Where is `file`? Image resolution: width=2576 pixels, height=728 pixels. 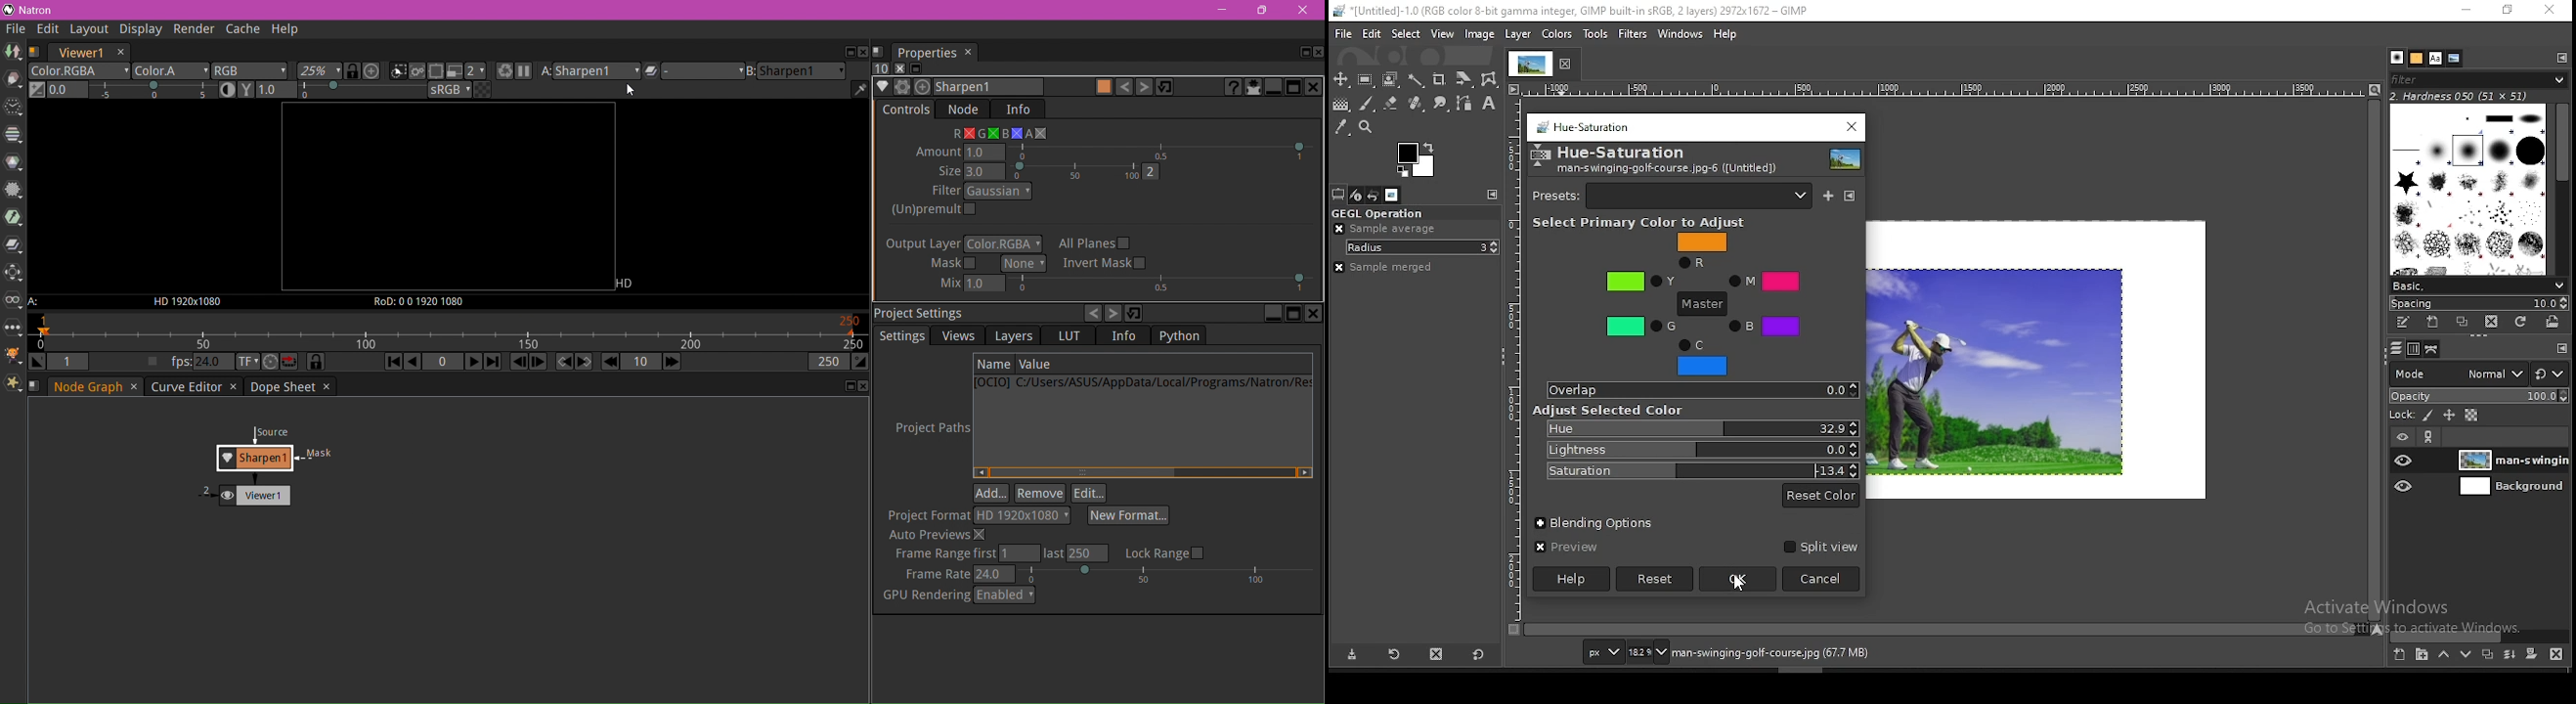 file is located at coordinates (1344, 32).